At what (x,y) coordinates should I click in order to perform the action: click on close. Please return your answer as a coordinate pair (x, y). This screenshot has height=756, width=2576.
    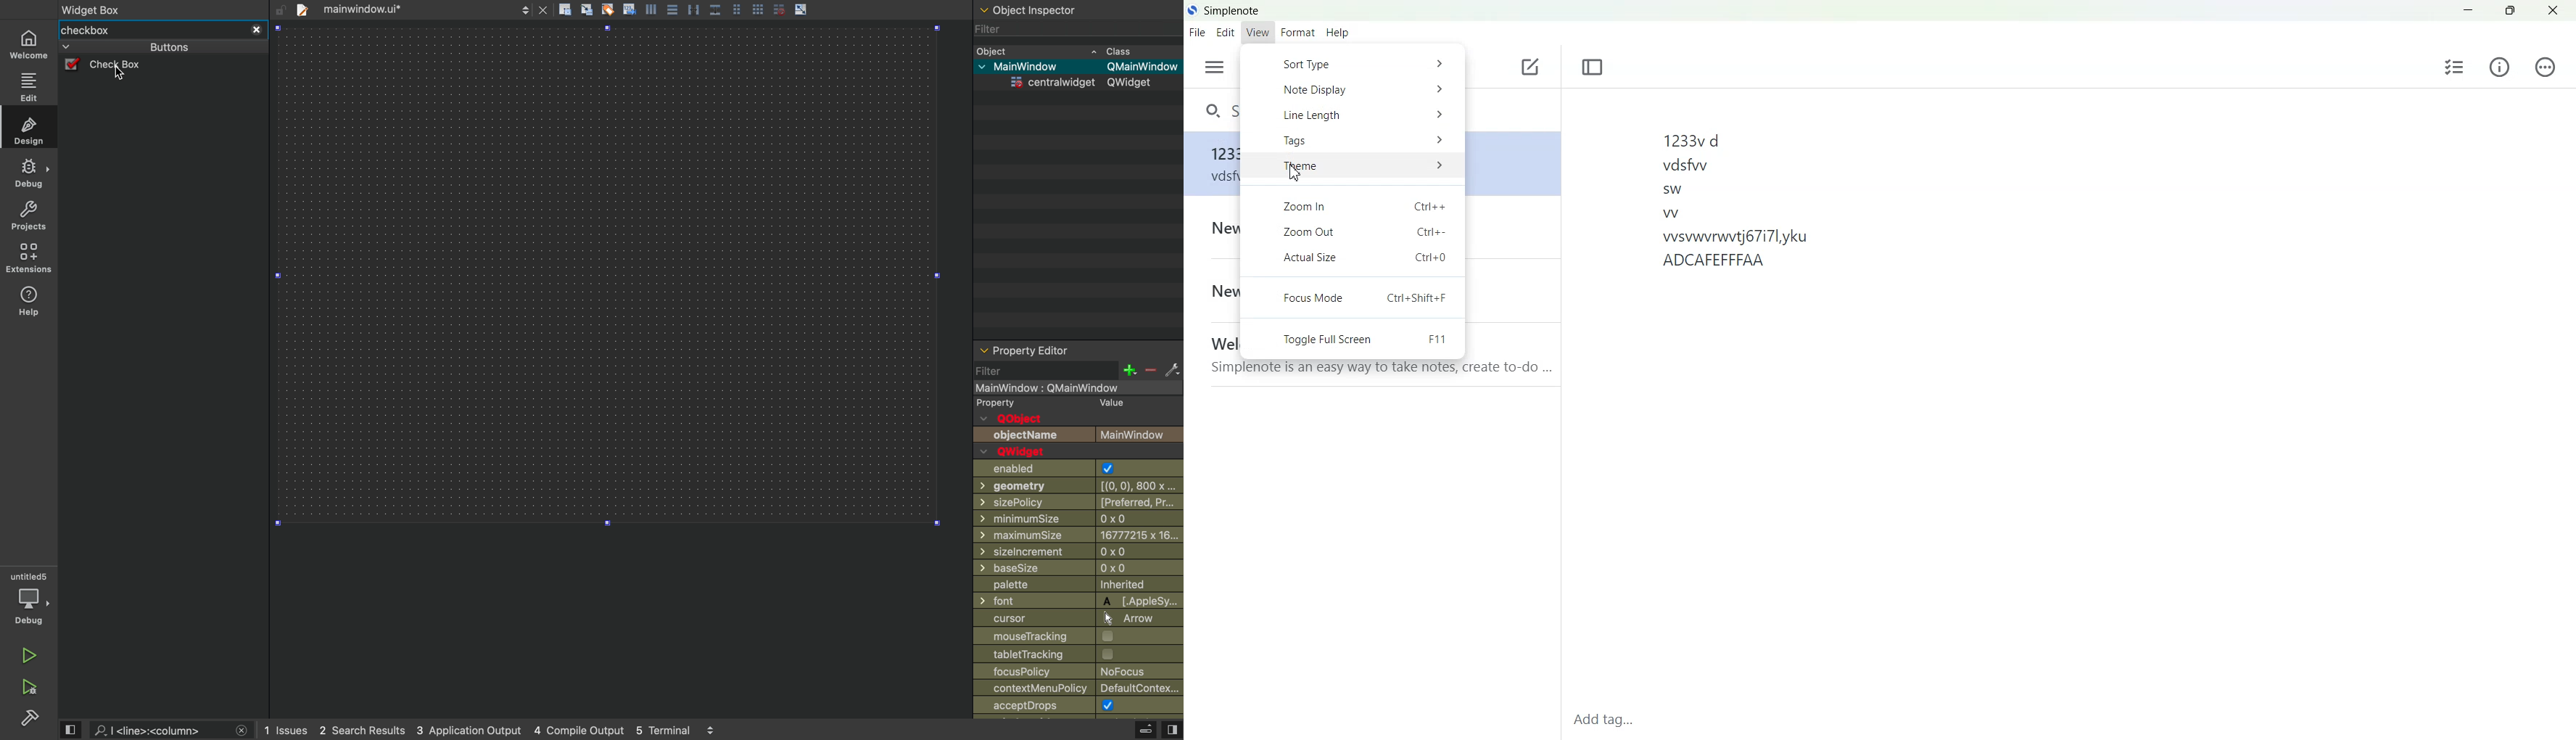
    Looking at the image, I should click on (256, 31).